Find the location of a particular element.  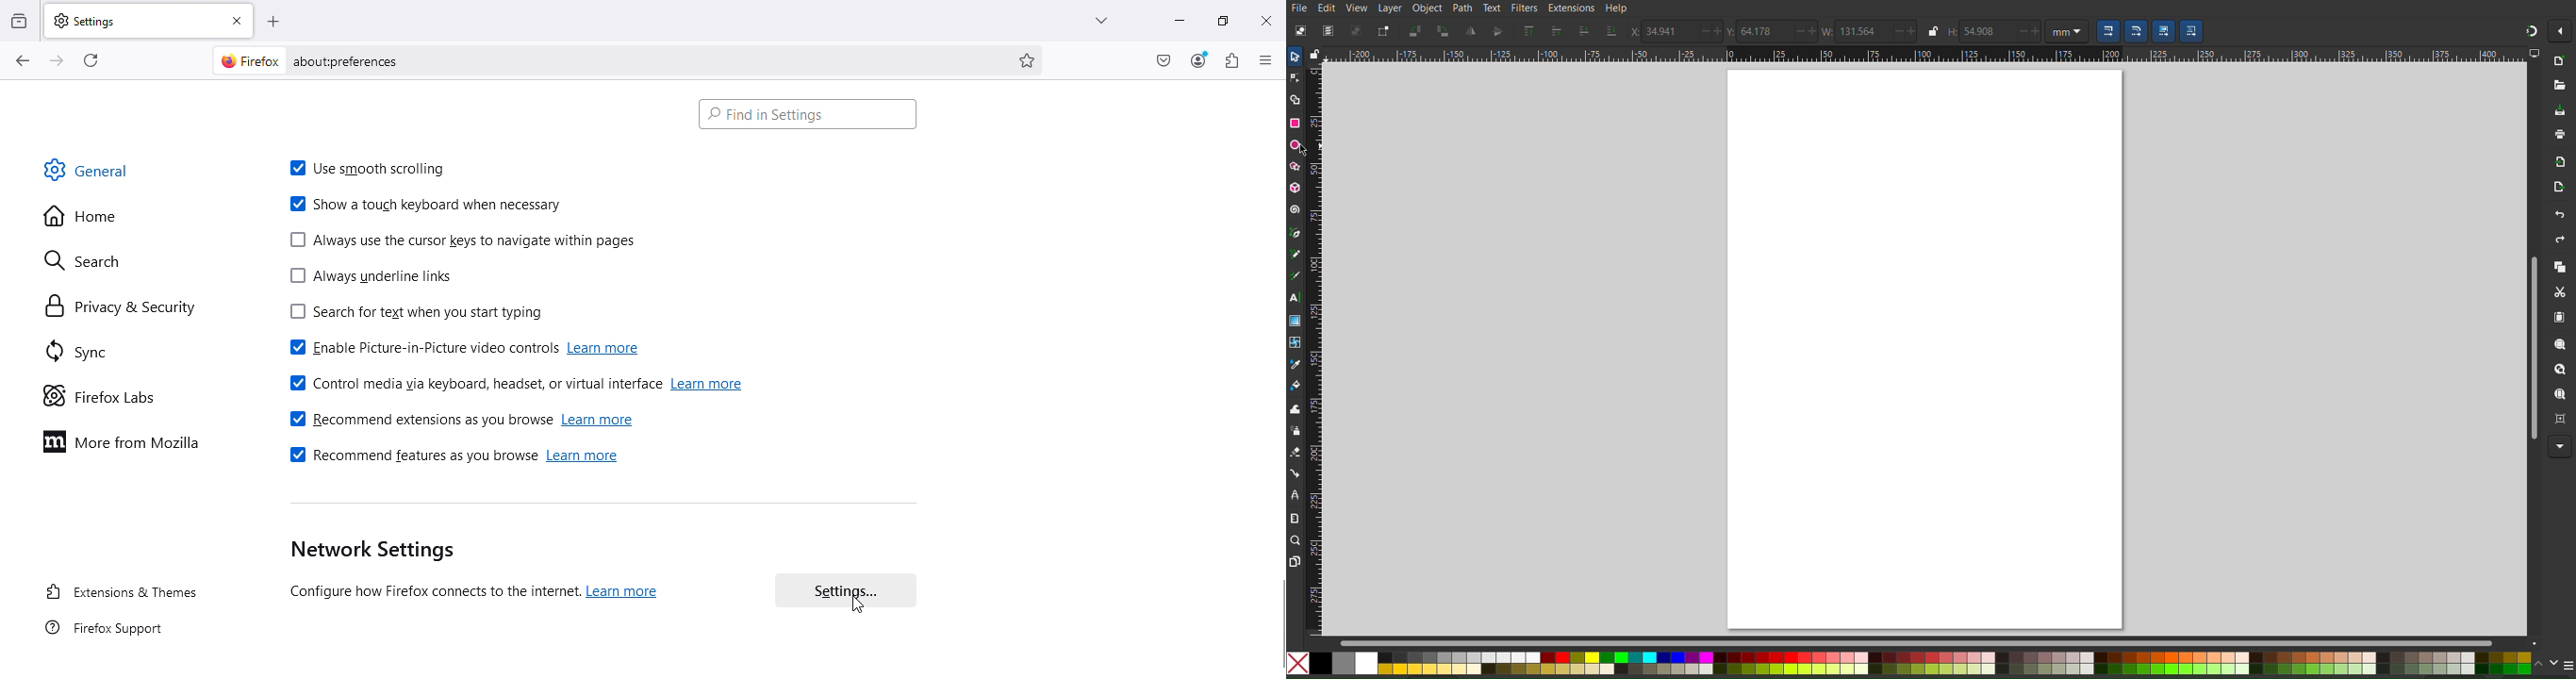

Minimize is located at coordinates (1177, 20).